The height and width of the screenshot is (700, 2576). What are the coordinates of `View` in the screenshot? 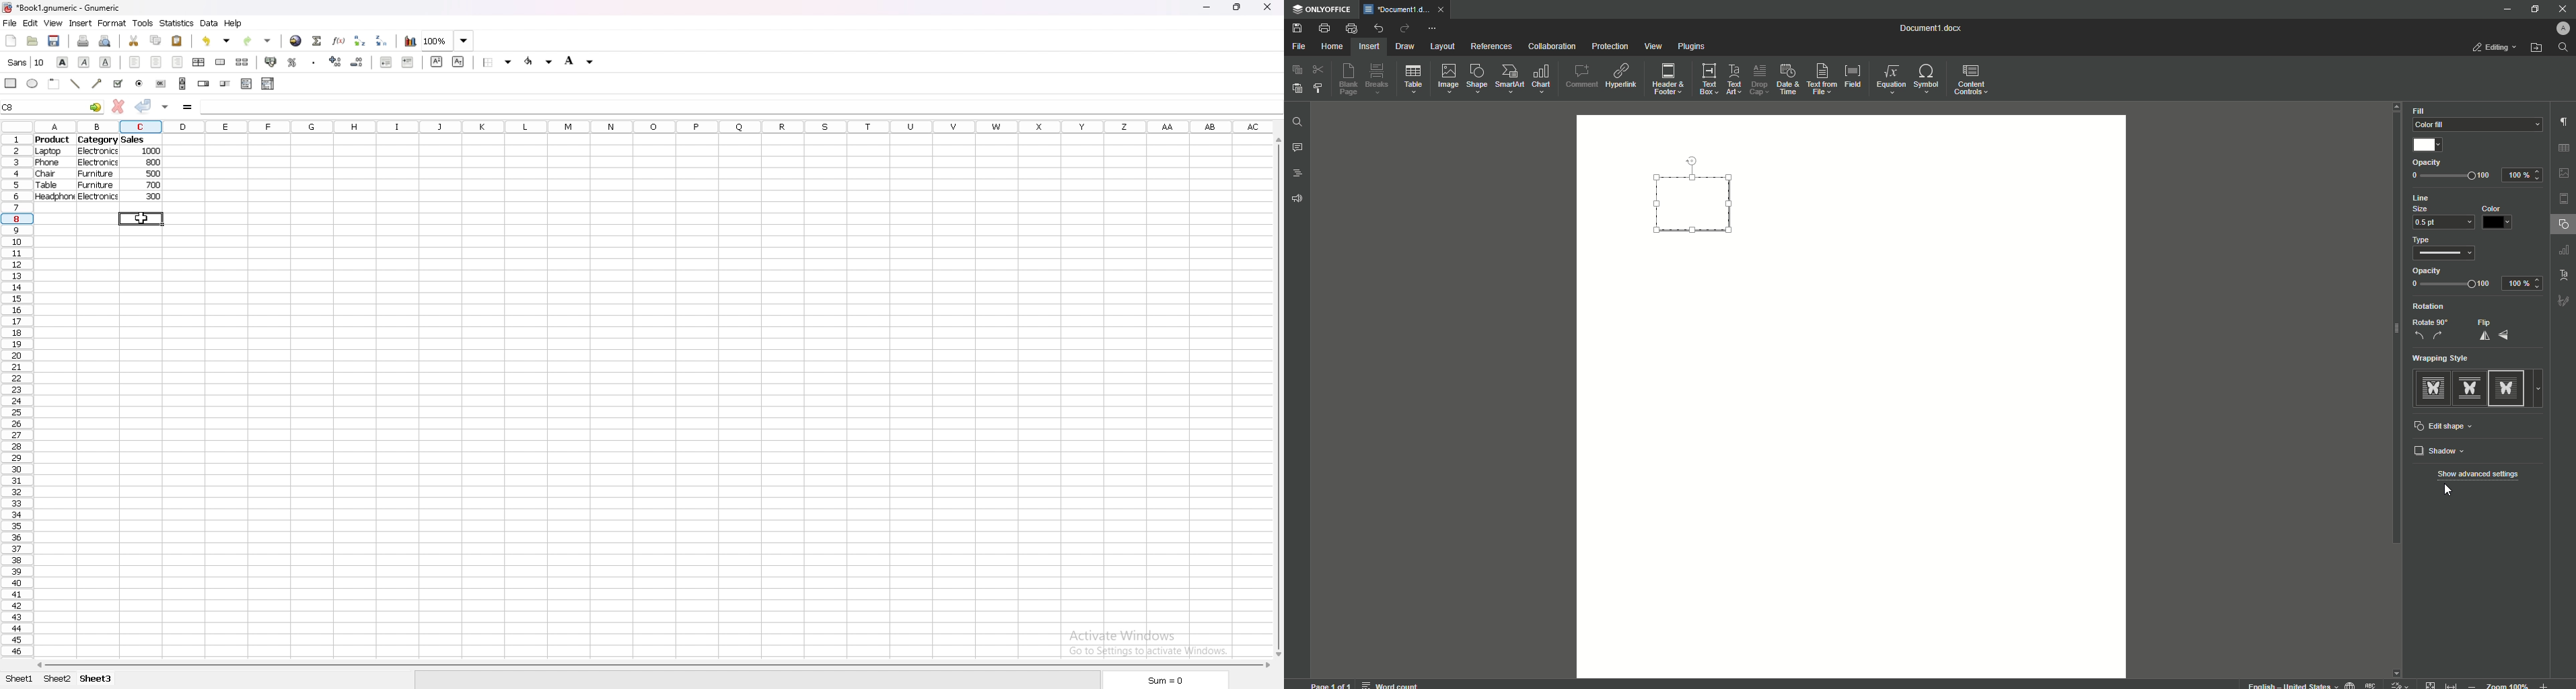 It's located at (1652, 47).